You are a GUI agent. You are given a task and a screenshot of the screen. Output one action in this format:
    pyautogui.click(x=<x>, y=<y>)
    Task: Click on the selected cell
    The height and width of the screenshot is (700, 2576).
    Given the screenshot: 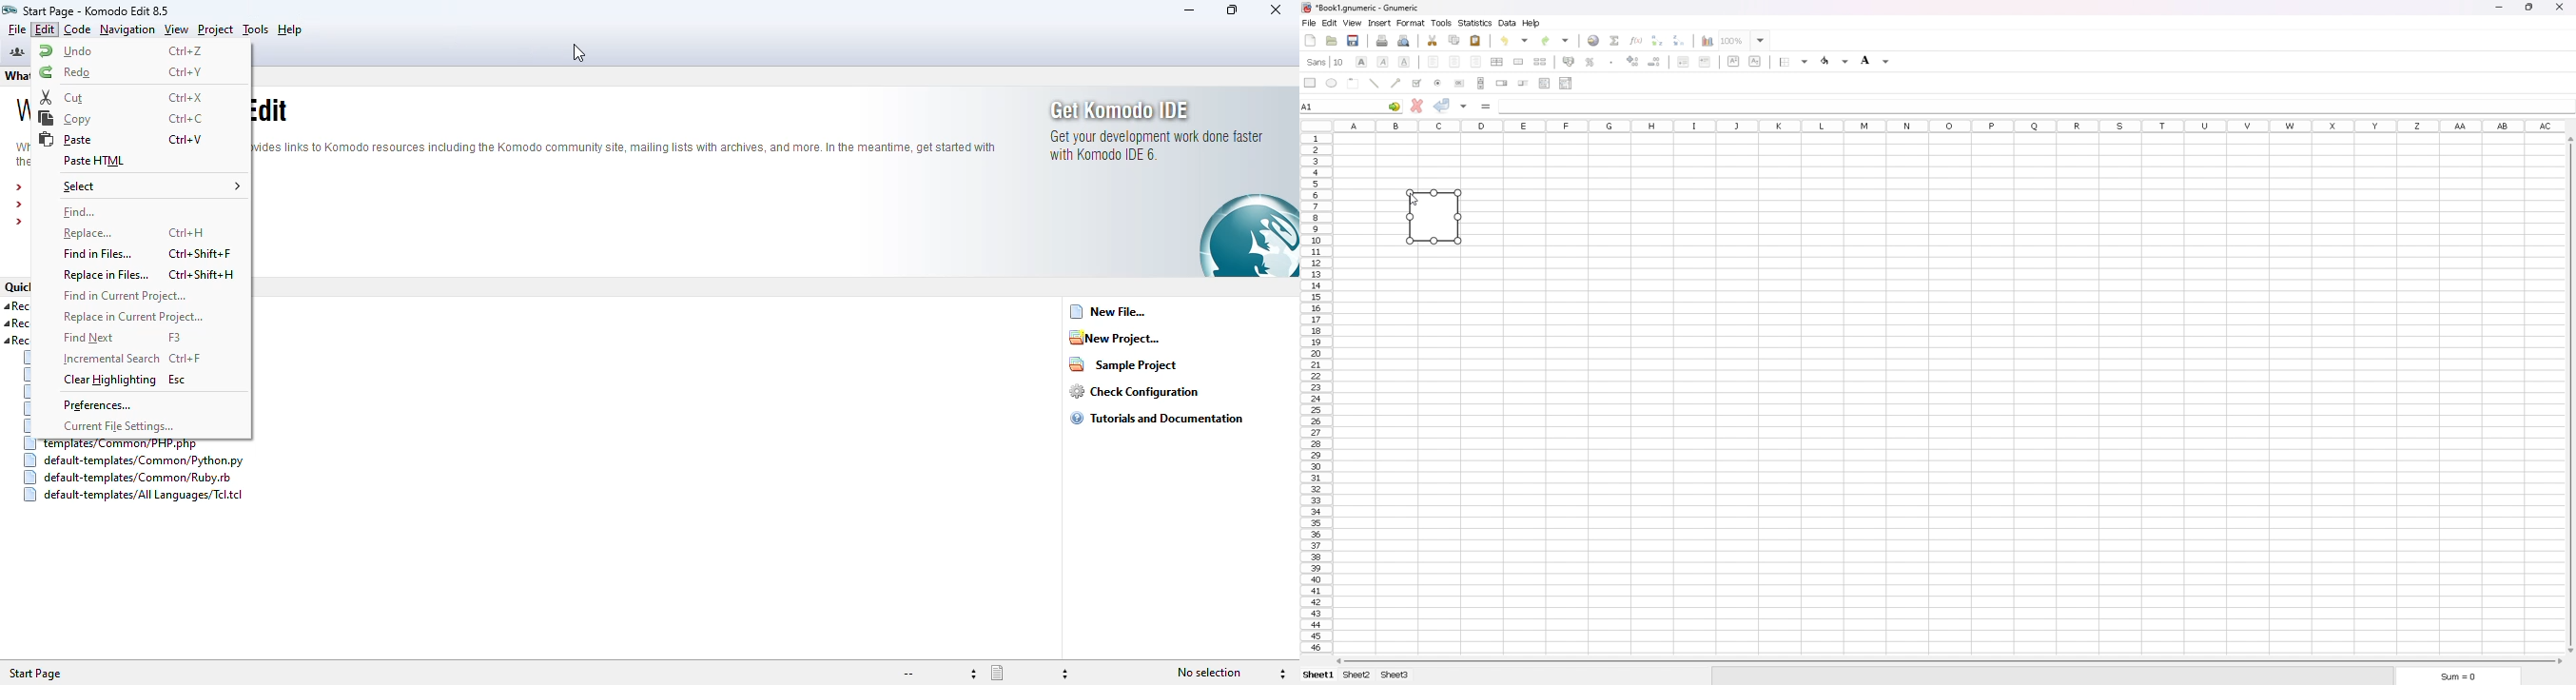 What is the action you would take?
    pyautogui.click(x=1351, y=106)
    